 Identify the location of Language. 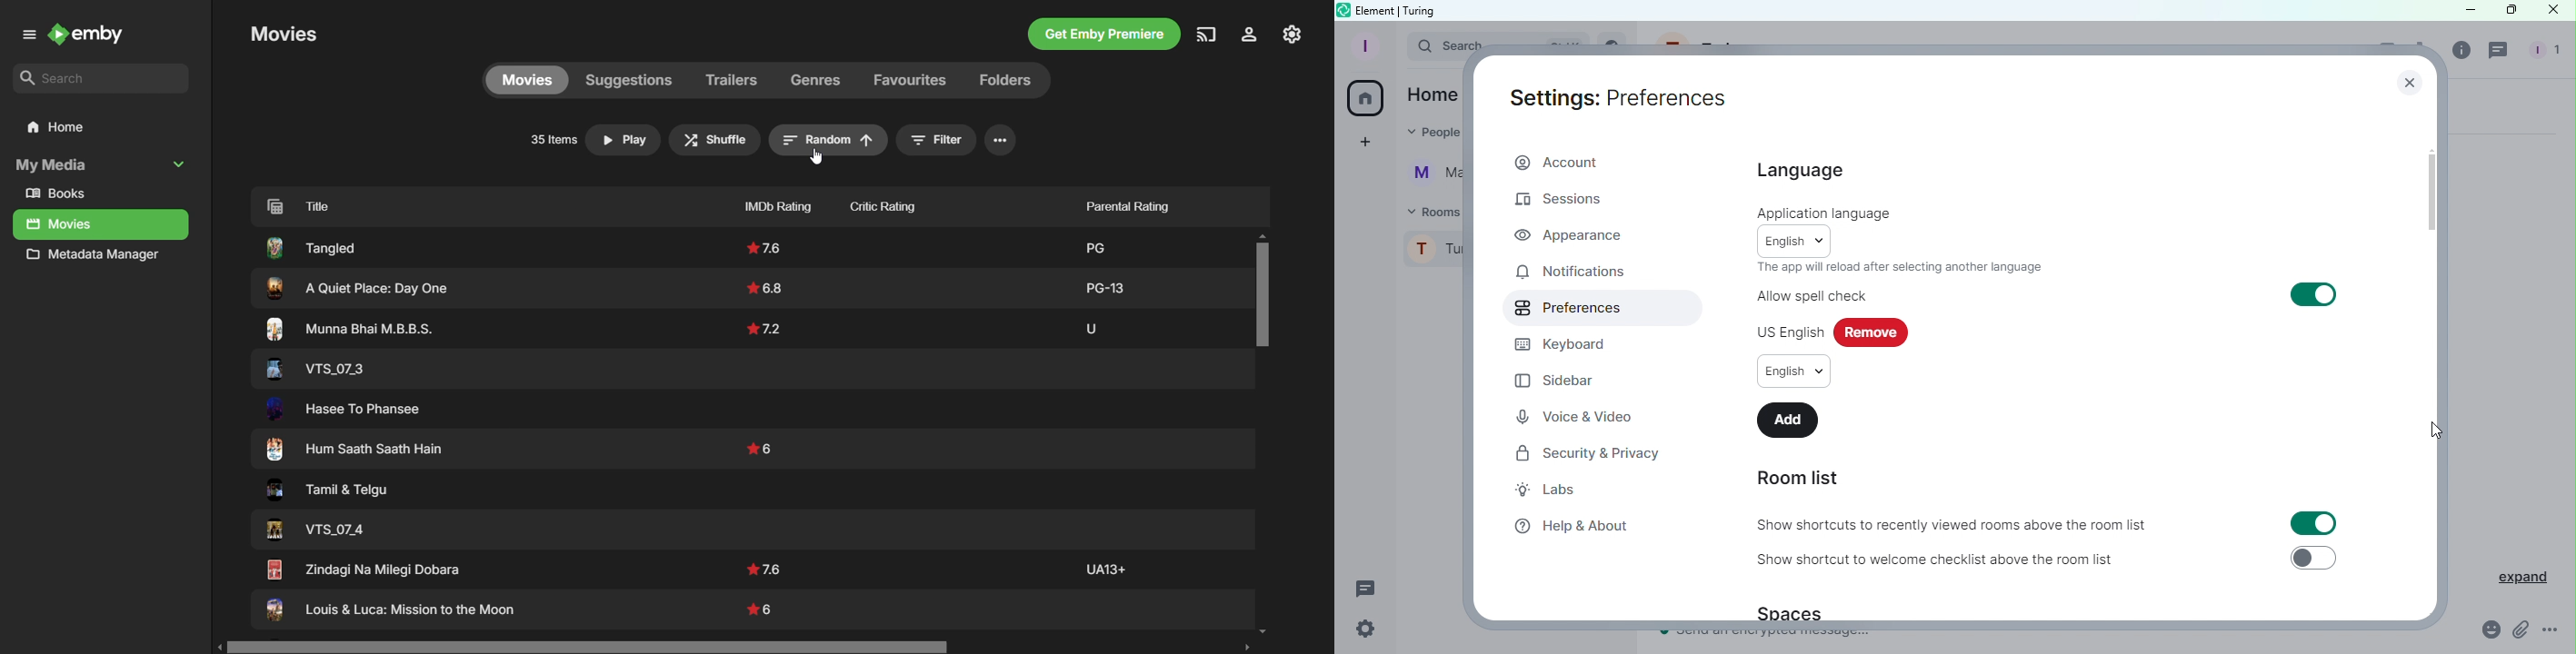
(1801, 171).